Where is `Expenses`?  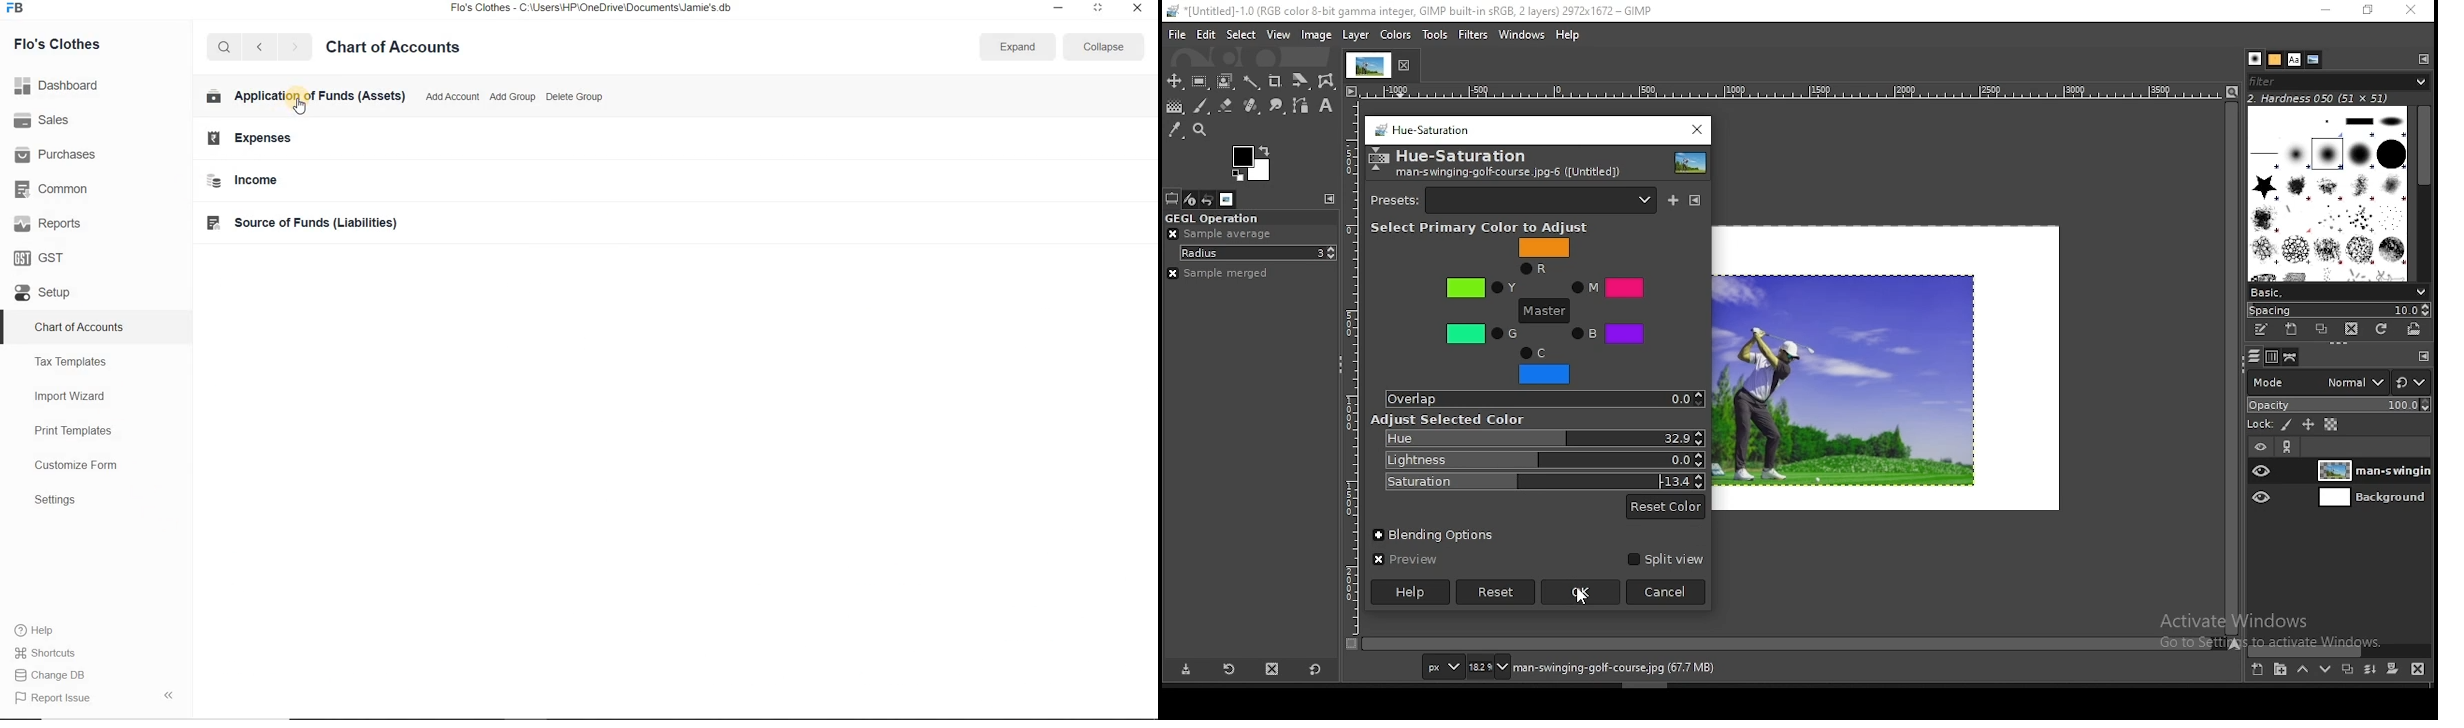 Expenses is located at coordinates (260, 138).